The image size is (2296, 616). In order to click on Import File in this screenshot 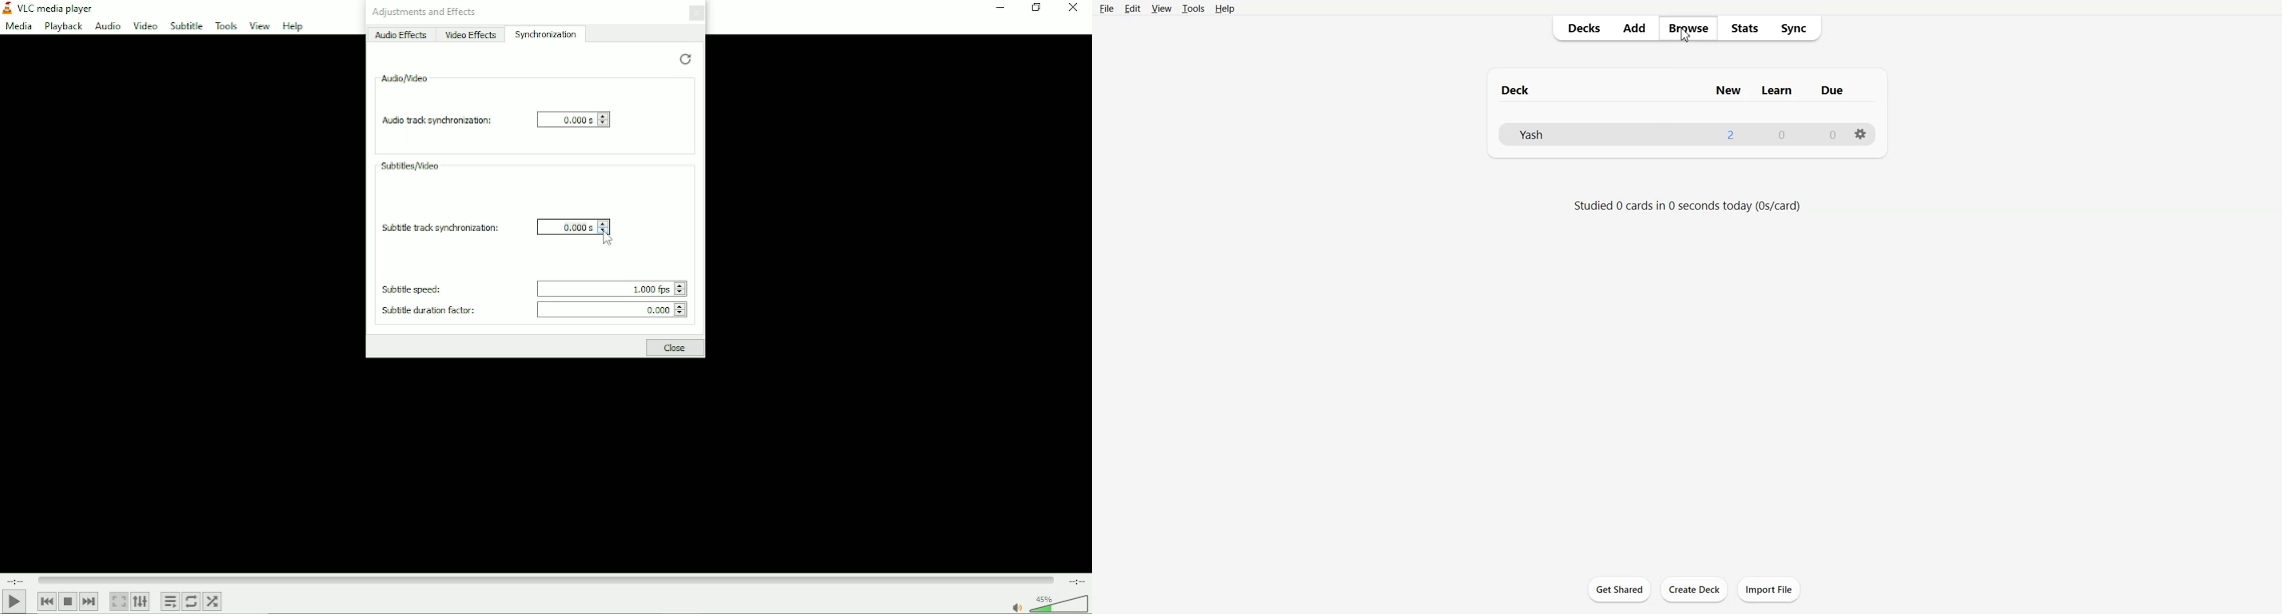, I will do `click(1769, 589)`.